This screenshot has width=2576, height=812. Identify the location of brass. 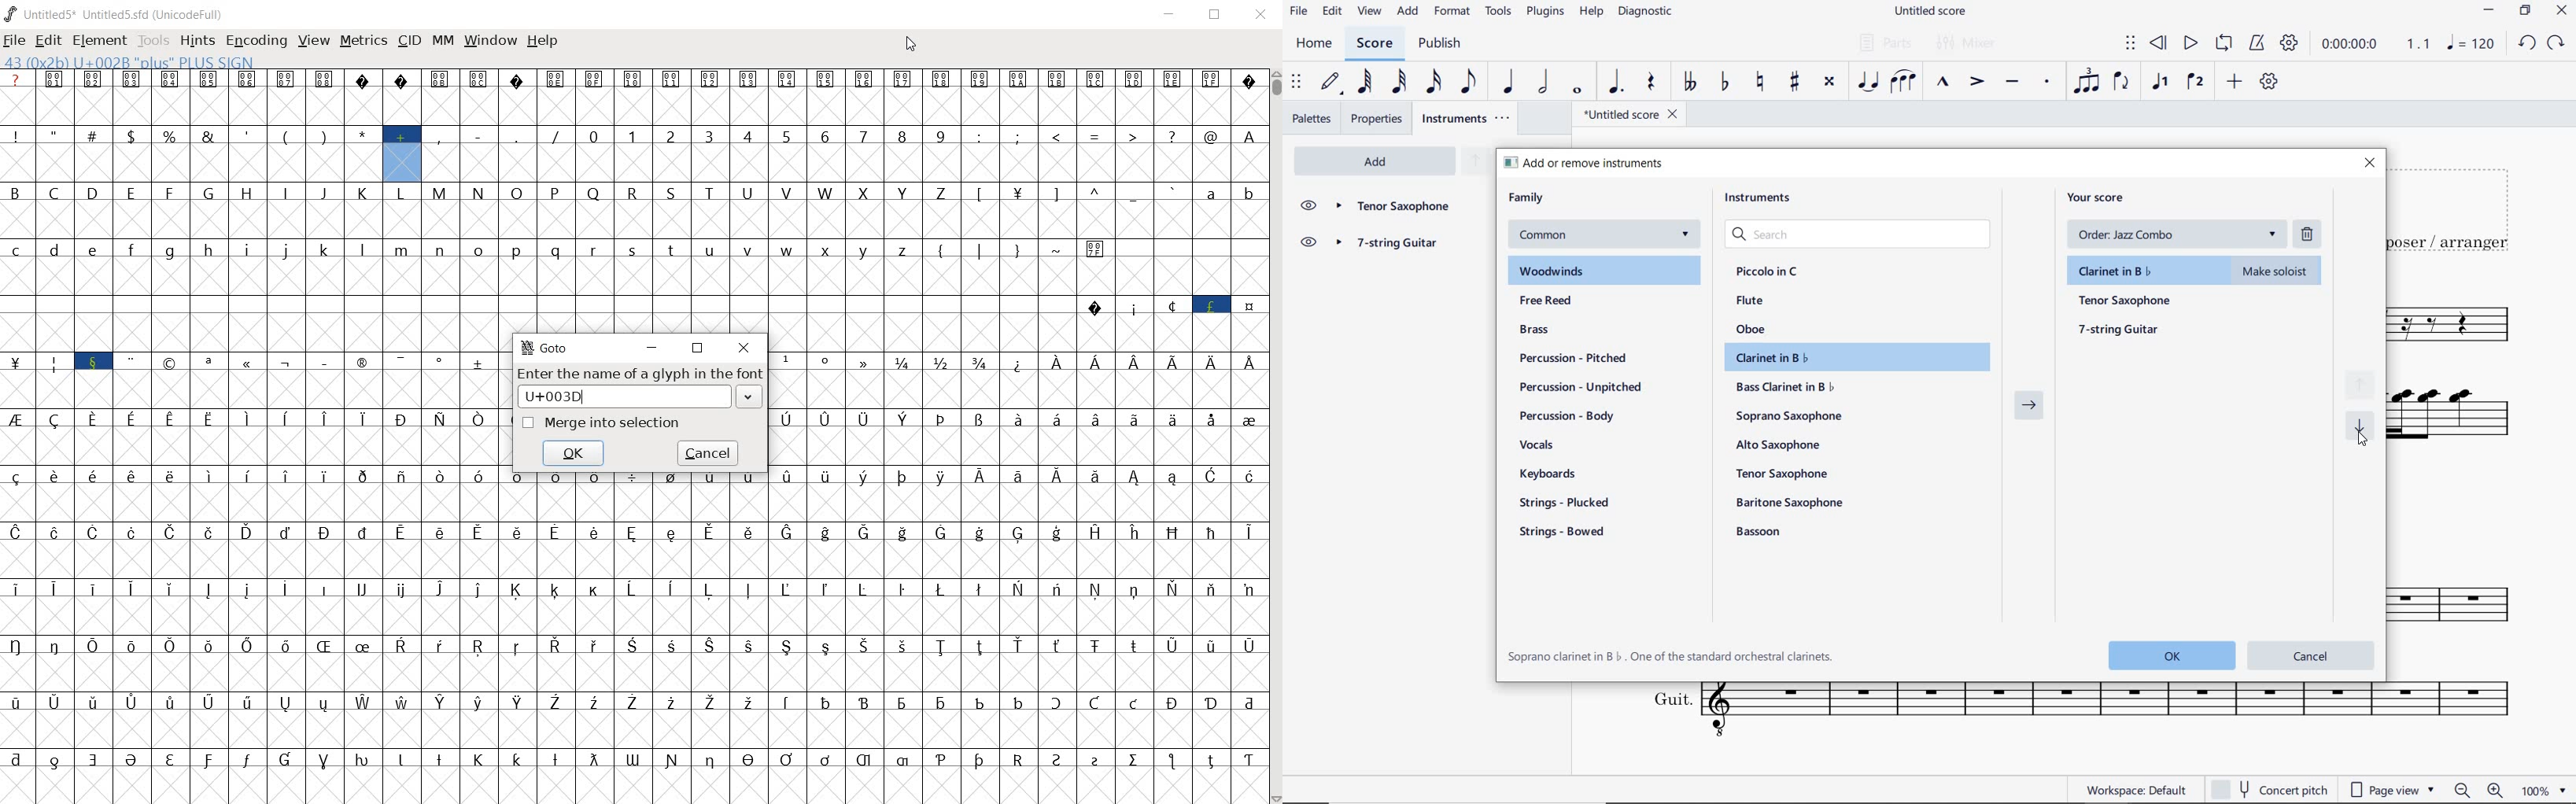
(1554, 331).